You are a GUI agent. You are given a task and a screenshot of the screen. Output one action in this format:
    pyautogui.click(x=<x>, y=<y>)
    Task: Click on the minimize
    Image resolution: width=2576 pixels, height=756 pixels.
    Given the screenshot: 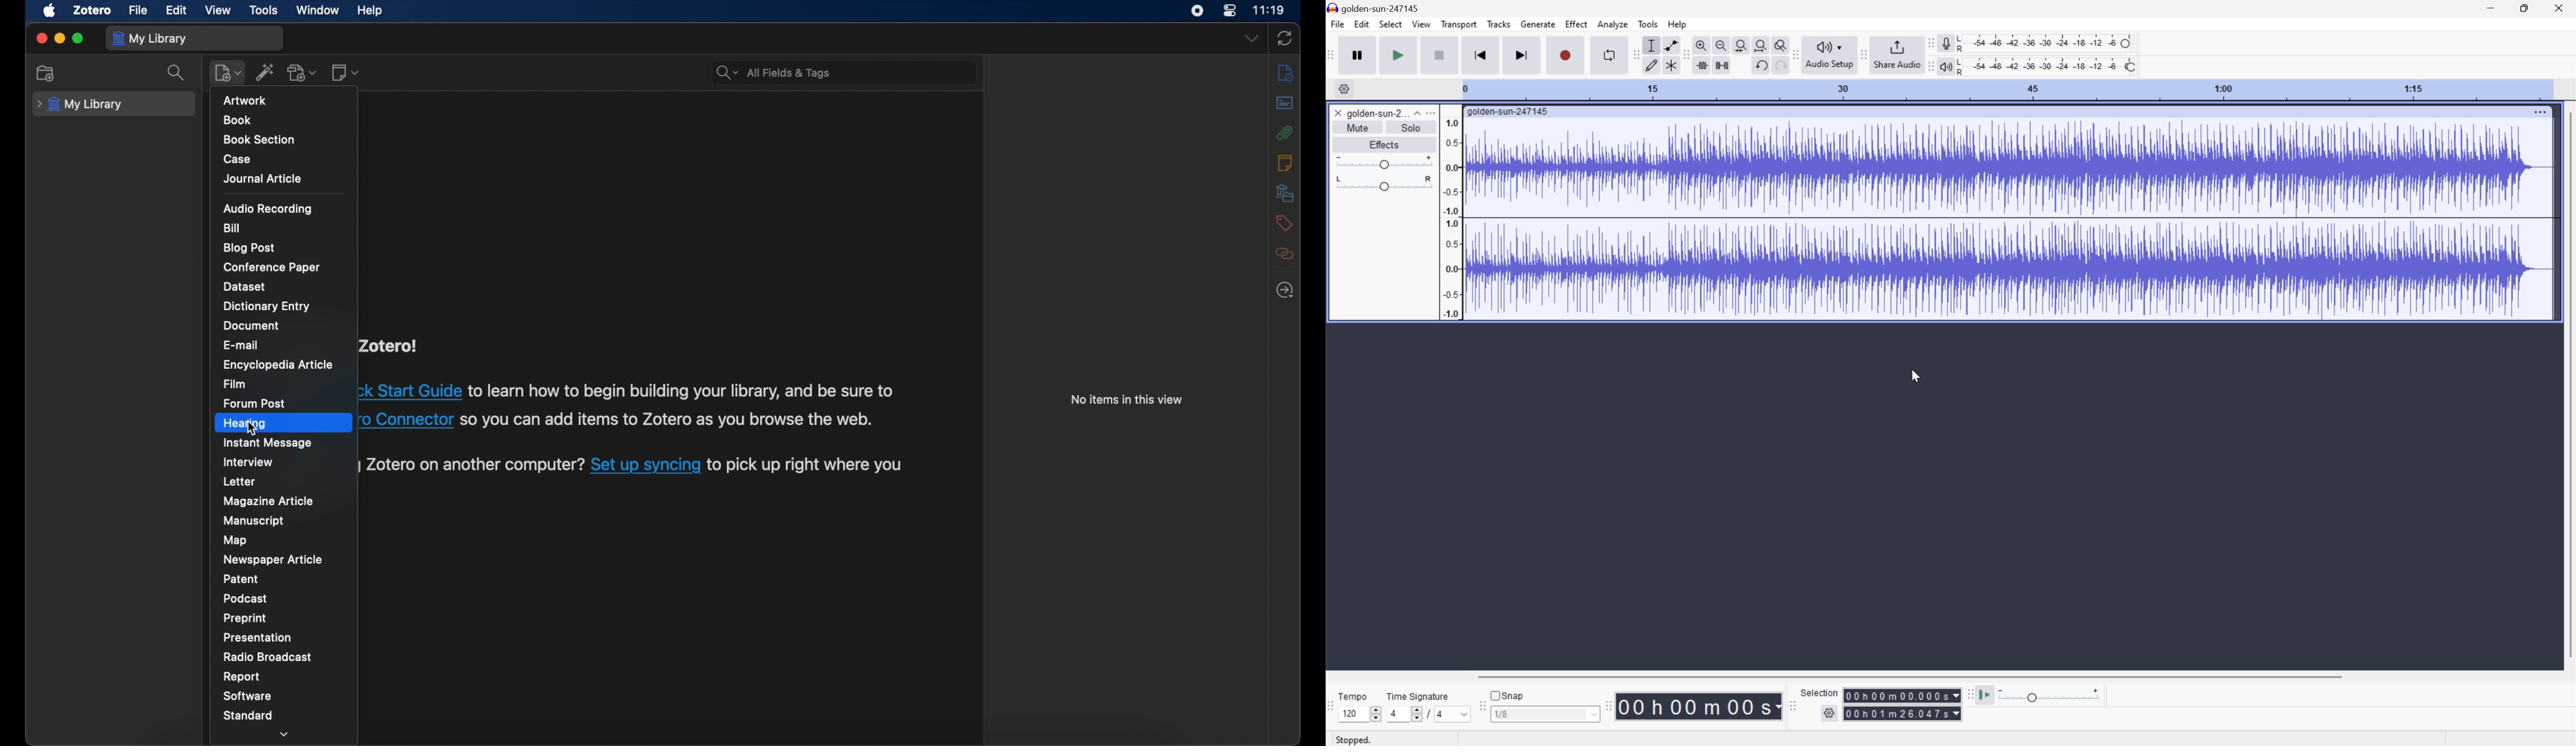 What is the action you would take?
    pyautogui.click(x=59, y=39)
    